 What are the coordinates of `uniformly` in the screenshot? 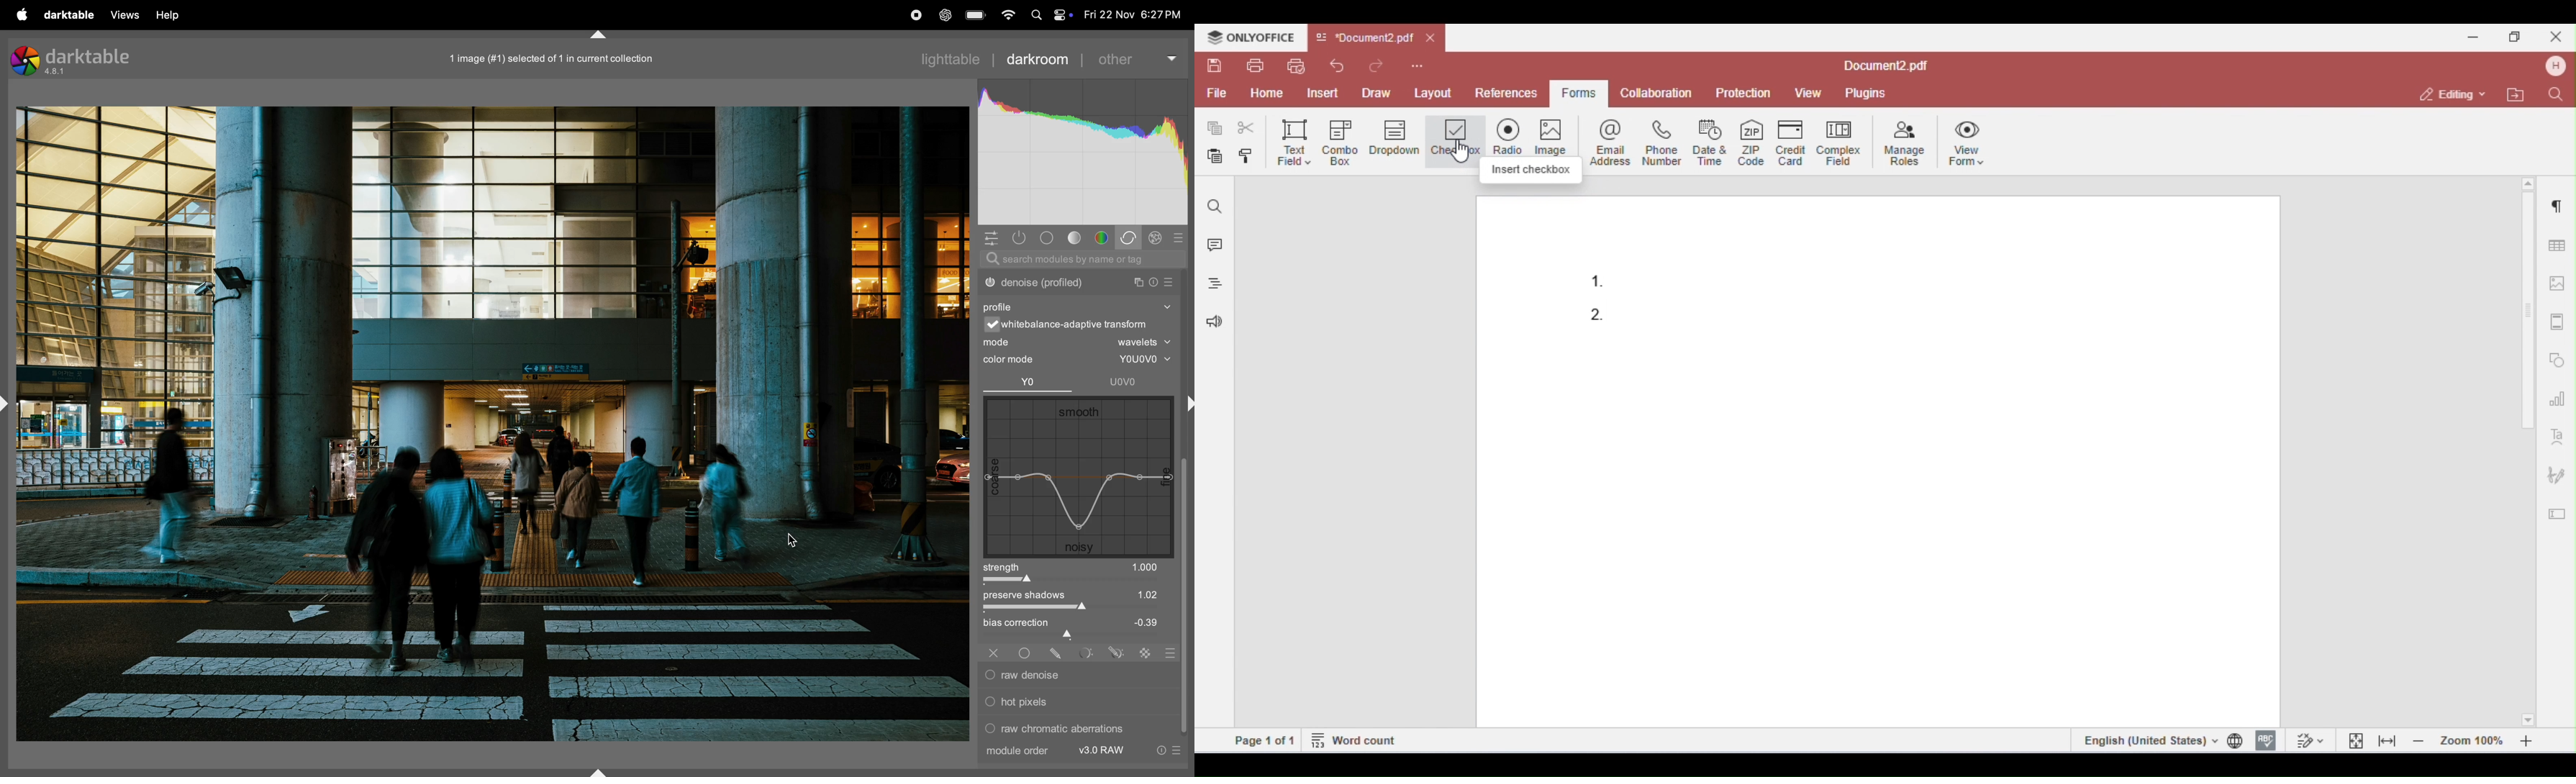 It's located at (1027, 653).